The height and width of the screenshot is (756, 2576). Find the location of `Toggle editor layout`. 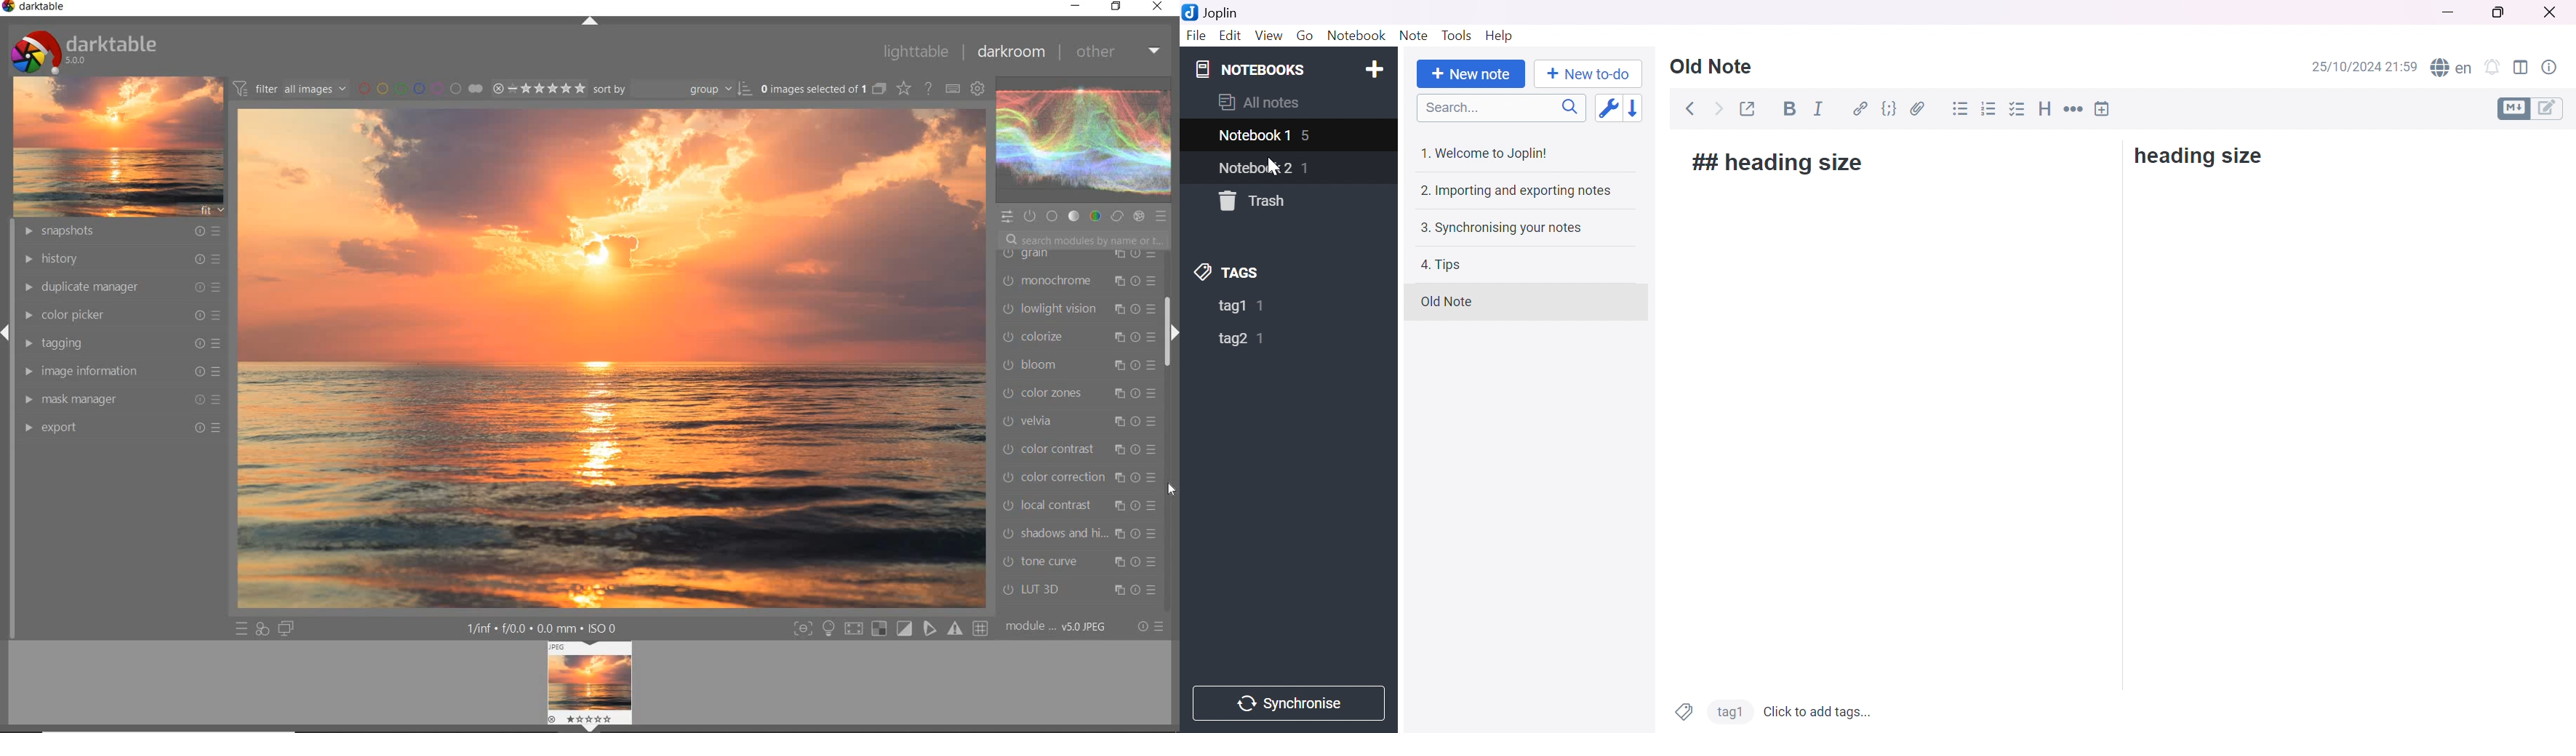

Toggle editor layout is located at coordinates (2523, 68).